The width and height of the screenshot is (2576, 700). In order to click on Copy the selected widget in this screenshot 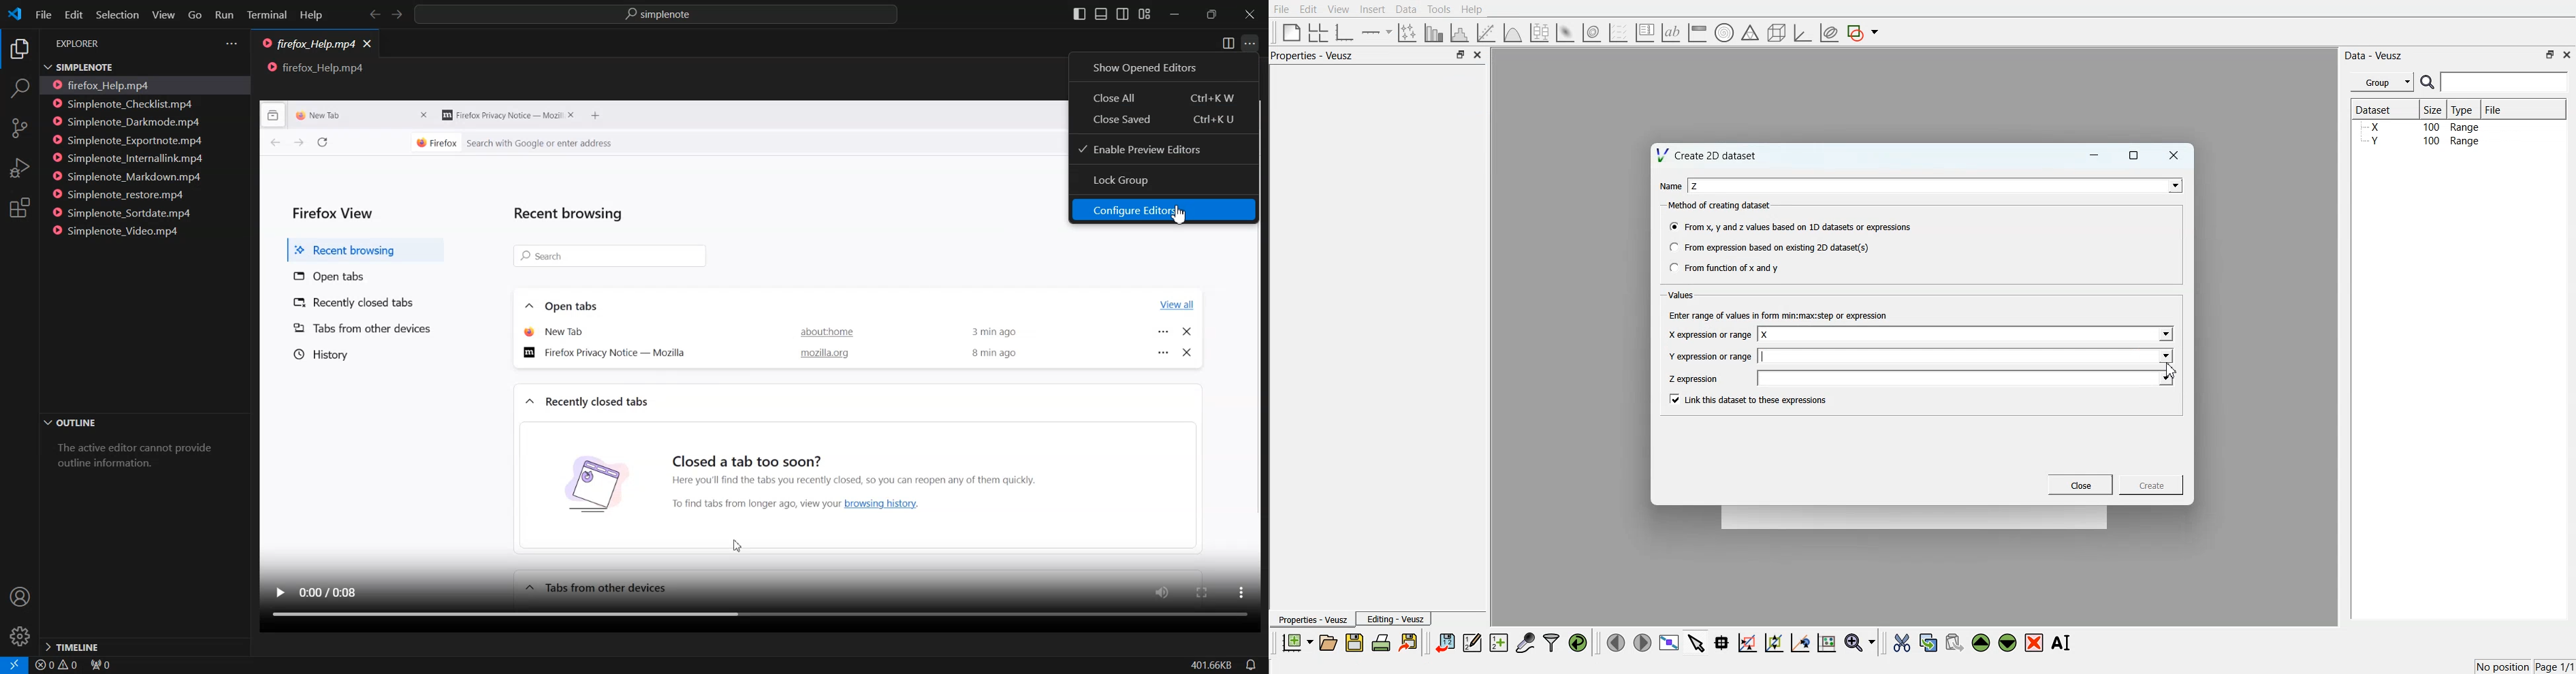, I will do `click(1929, 642)`.